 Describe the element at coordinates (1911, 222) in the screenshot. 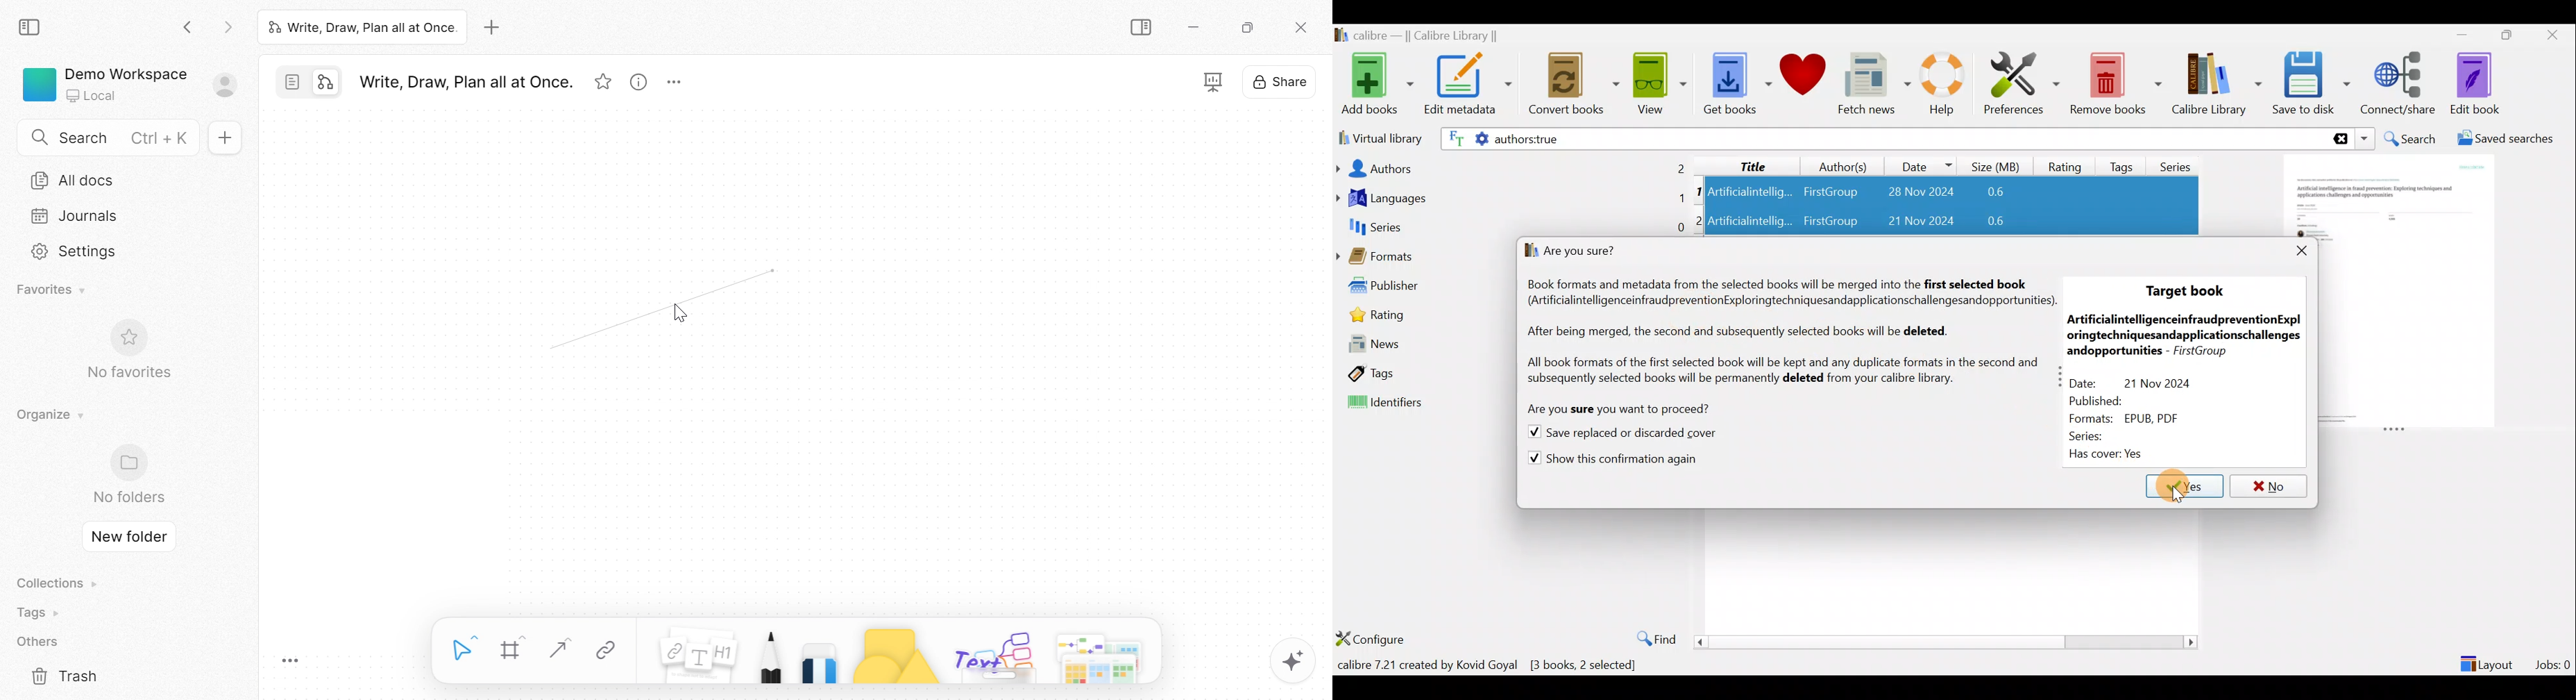

I see `21 Nov 2024` at that location.